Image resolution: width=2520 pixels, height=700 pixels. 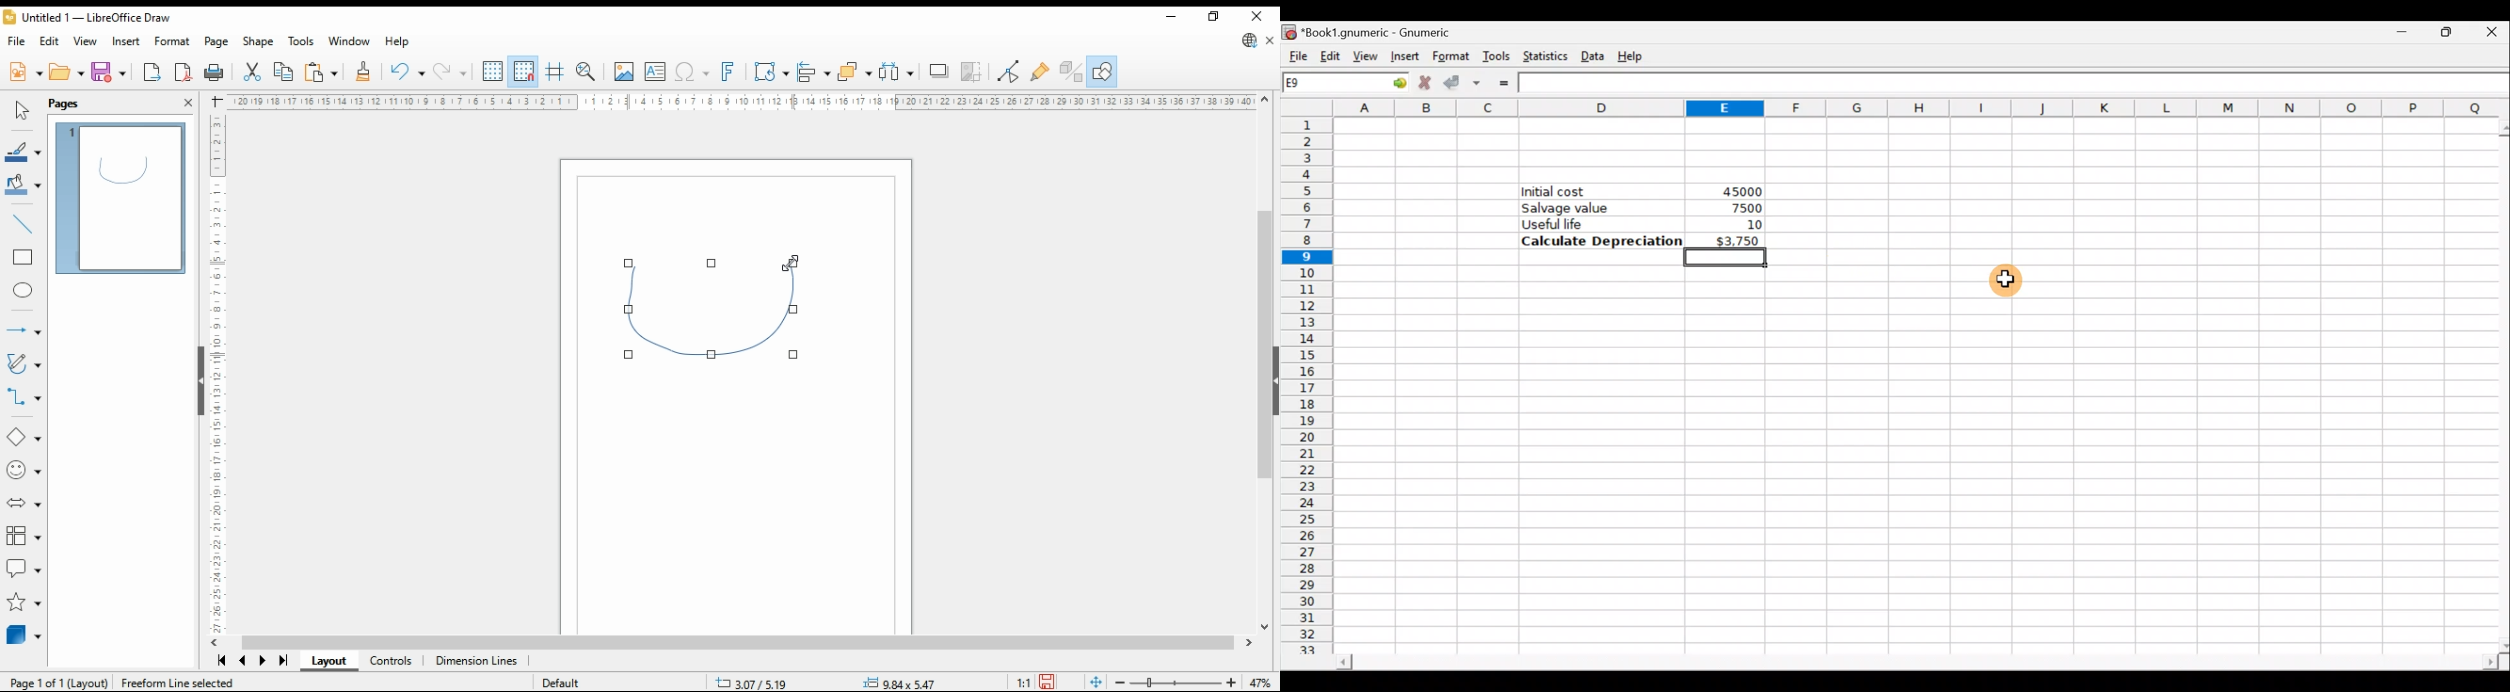 I want to click on window, so click(x=349, y=41).